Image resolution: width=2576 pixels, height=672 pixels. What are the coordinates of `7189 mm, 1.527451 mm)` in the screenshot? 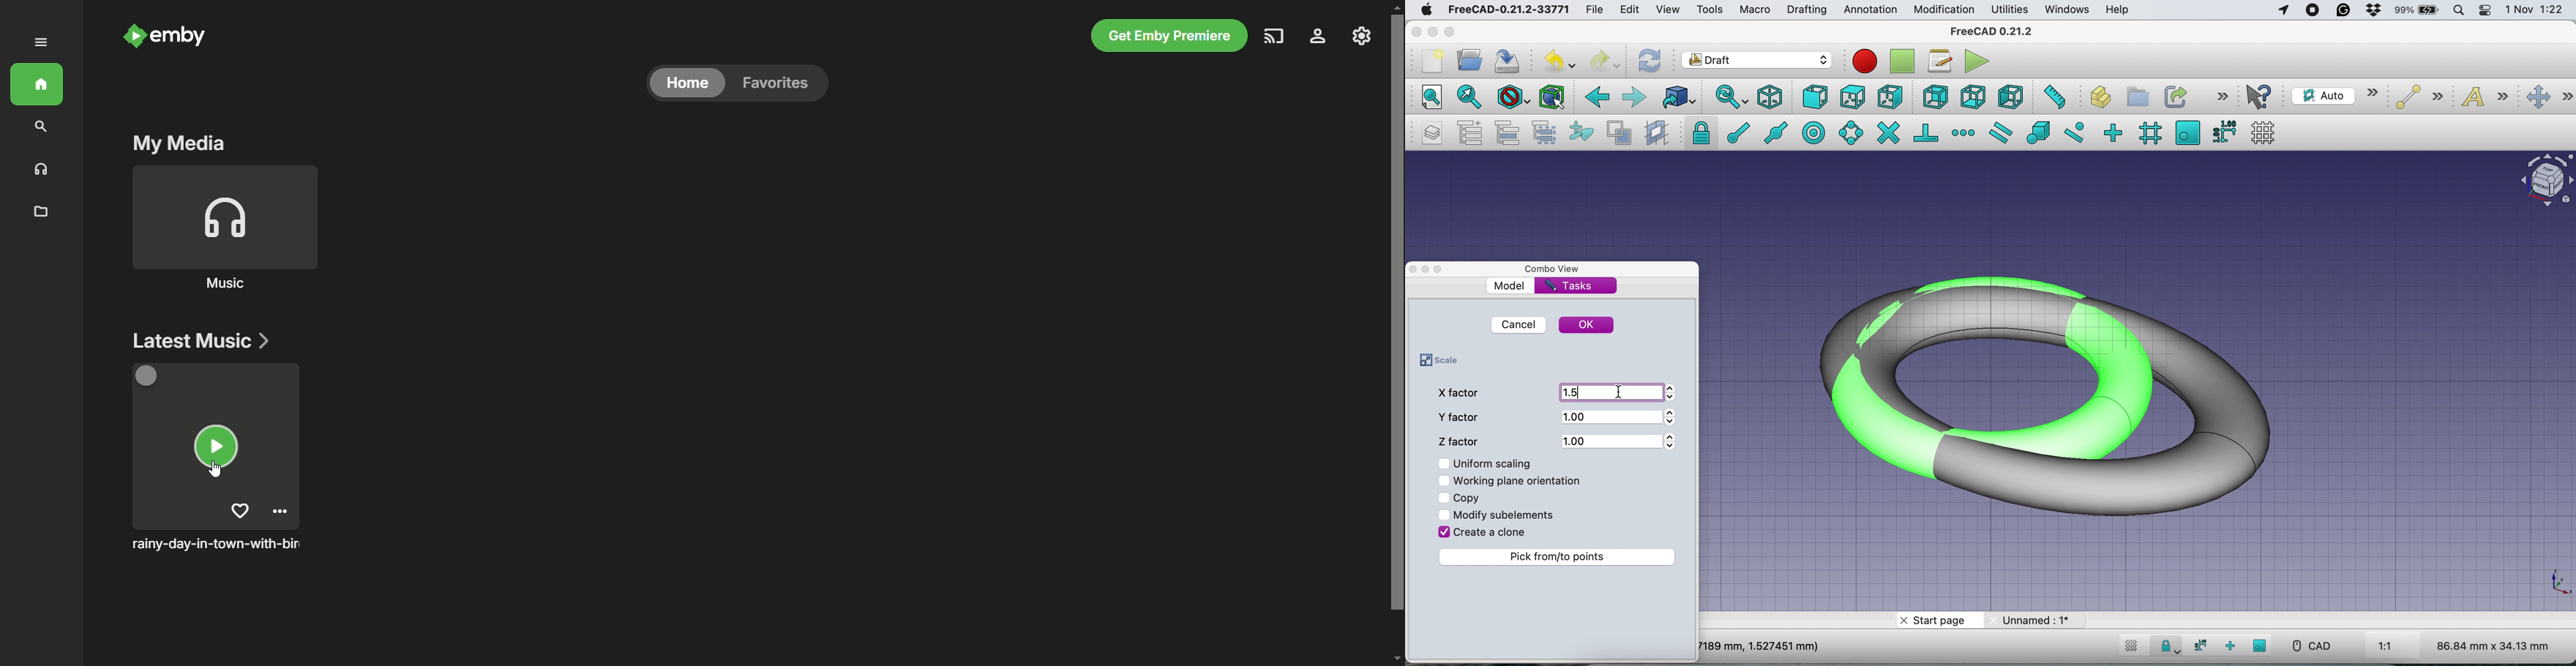 It's located at (1760, 646).